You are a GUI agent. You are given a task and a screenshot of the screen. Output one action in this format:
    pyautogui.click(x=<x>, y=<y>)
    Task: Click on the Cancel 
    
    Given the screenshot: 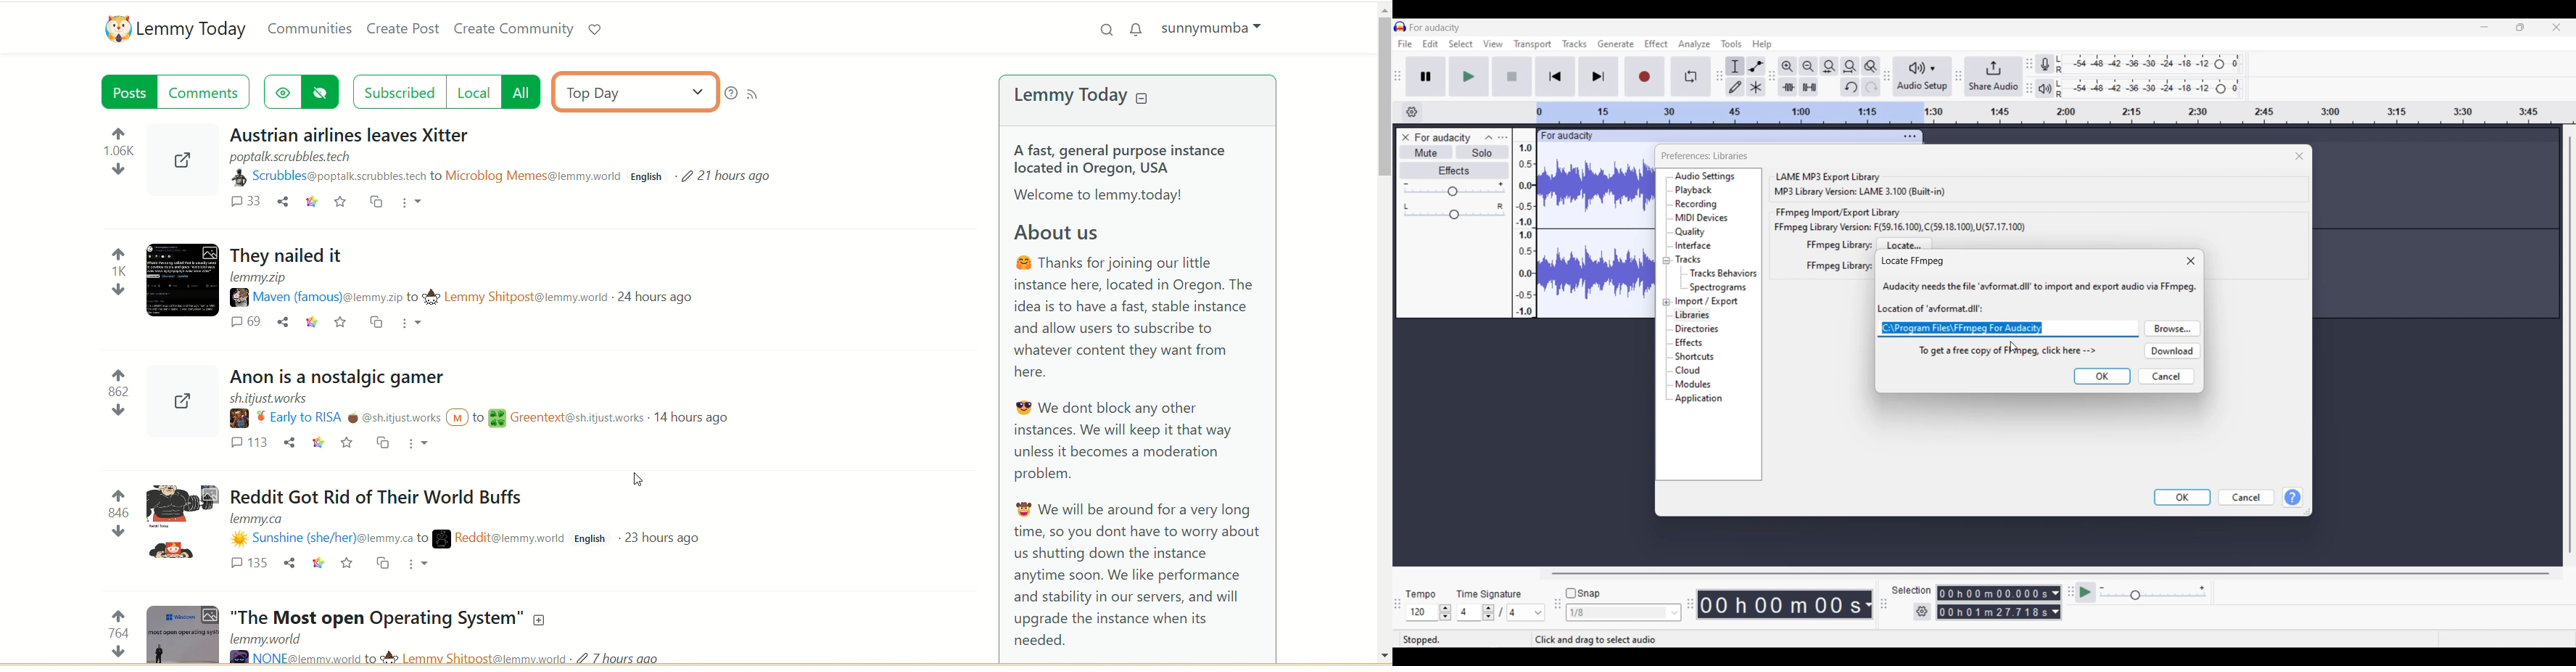 What is the action you would take?
    pyautogui.click(x=2166, y=376)
    